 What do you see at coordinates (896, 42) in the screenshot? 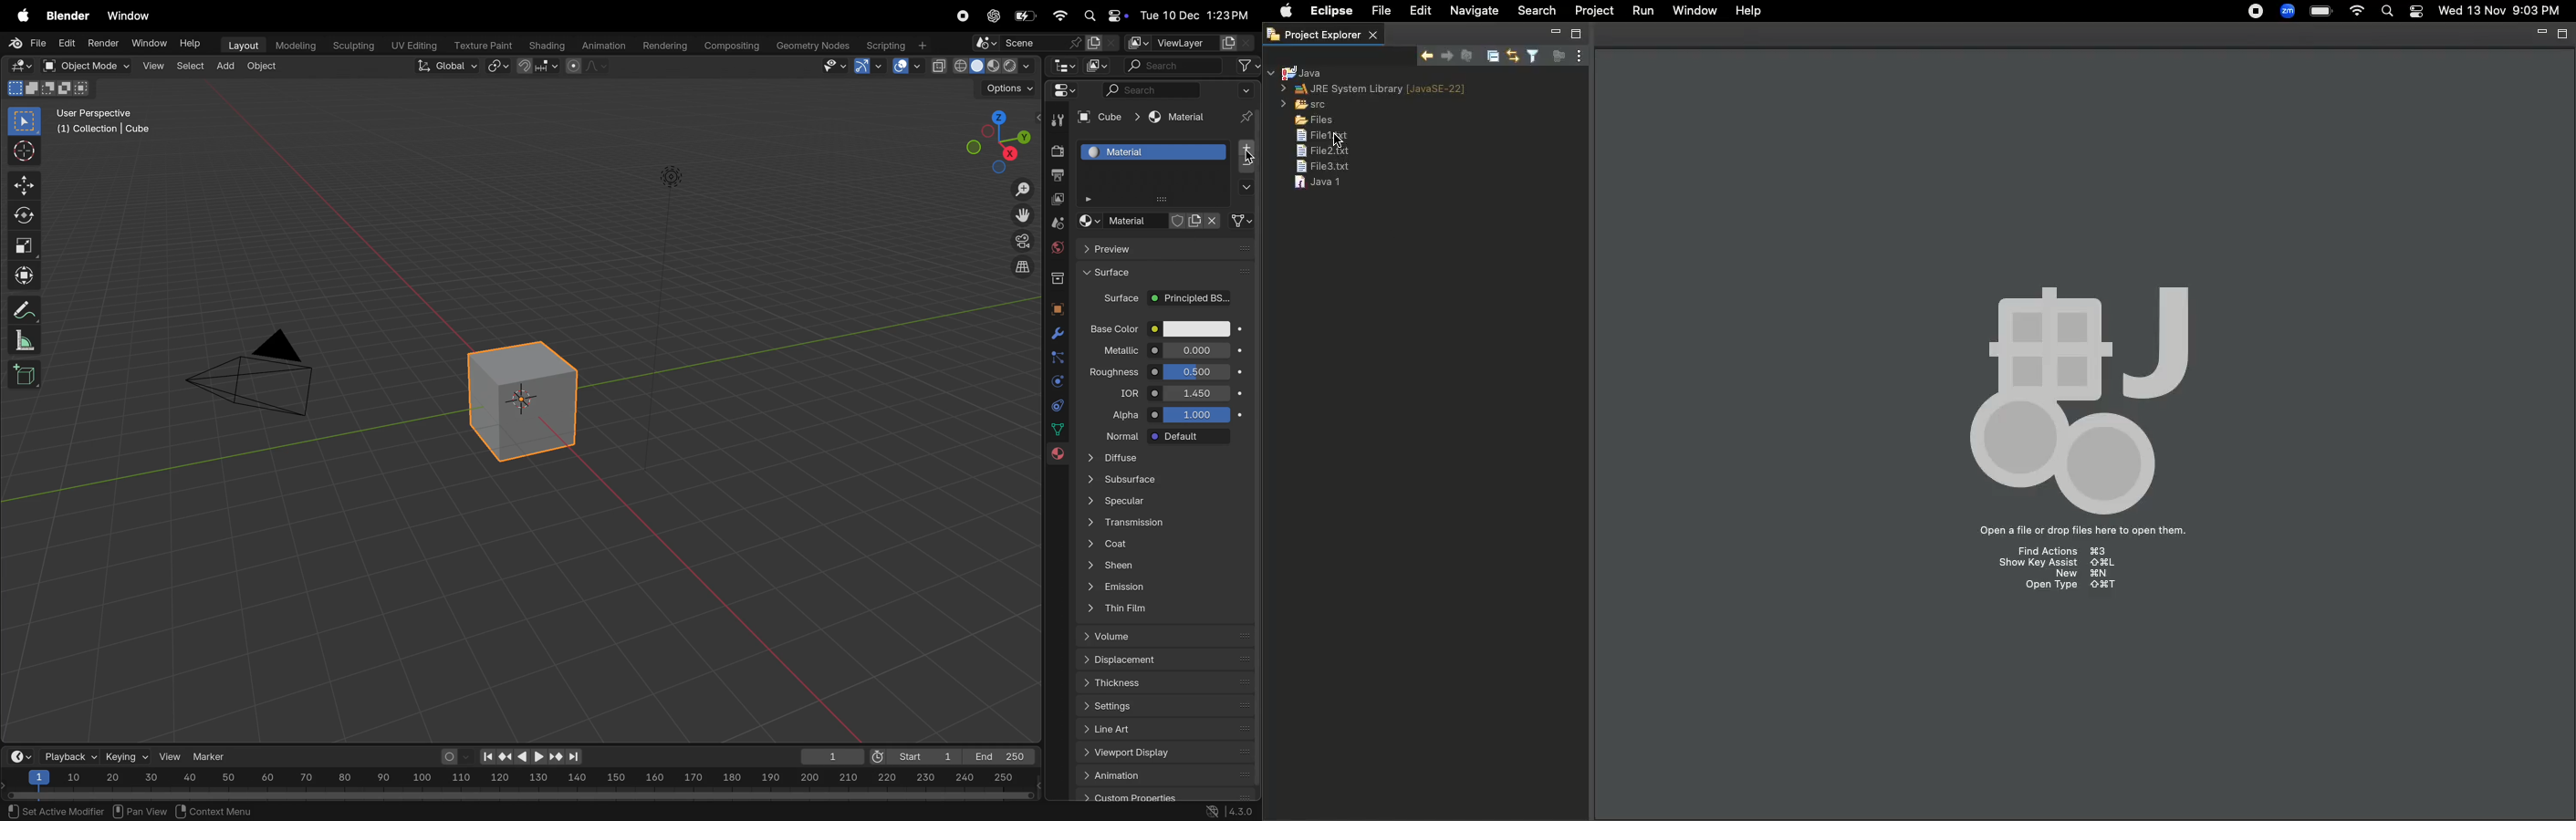
I see `Scripting` at bounding box center [896, 42].